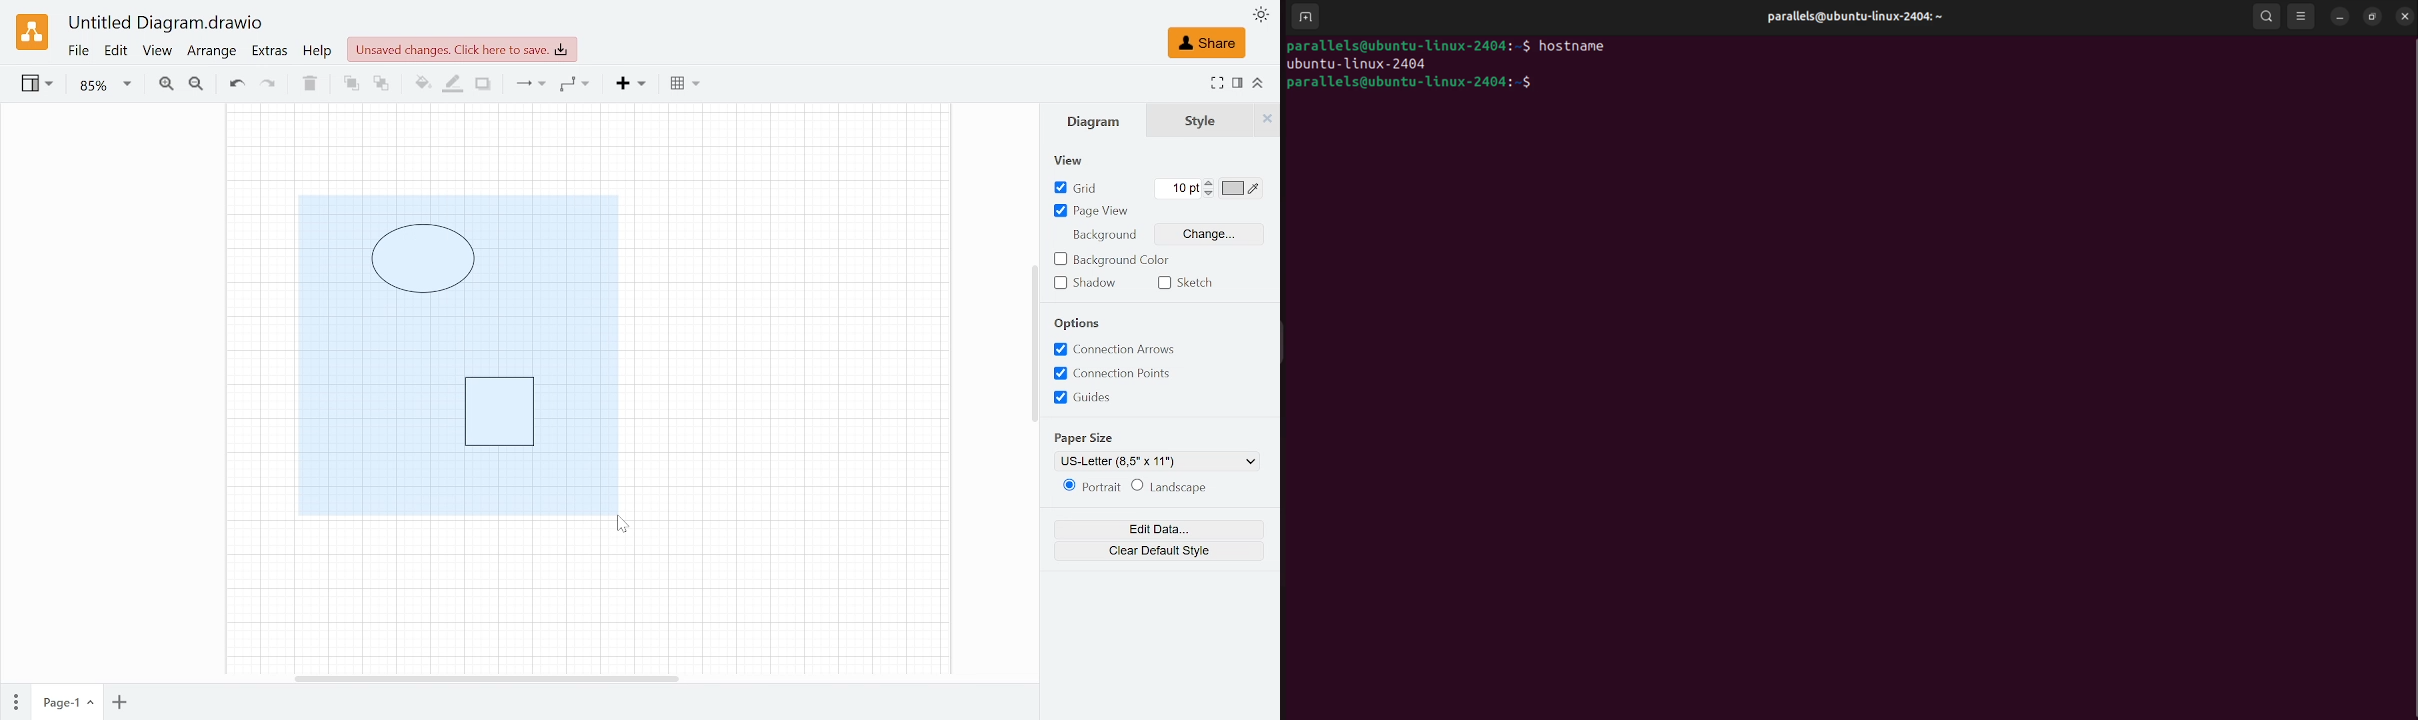  I want to click on Increase grid unit, so click(1210, 182).